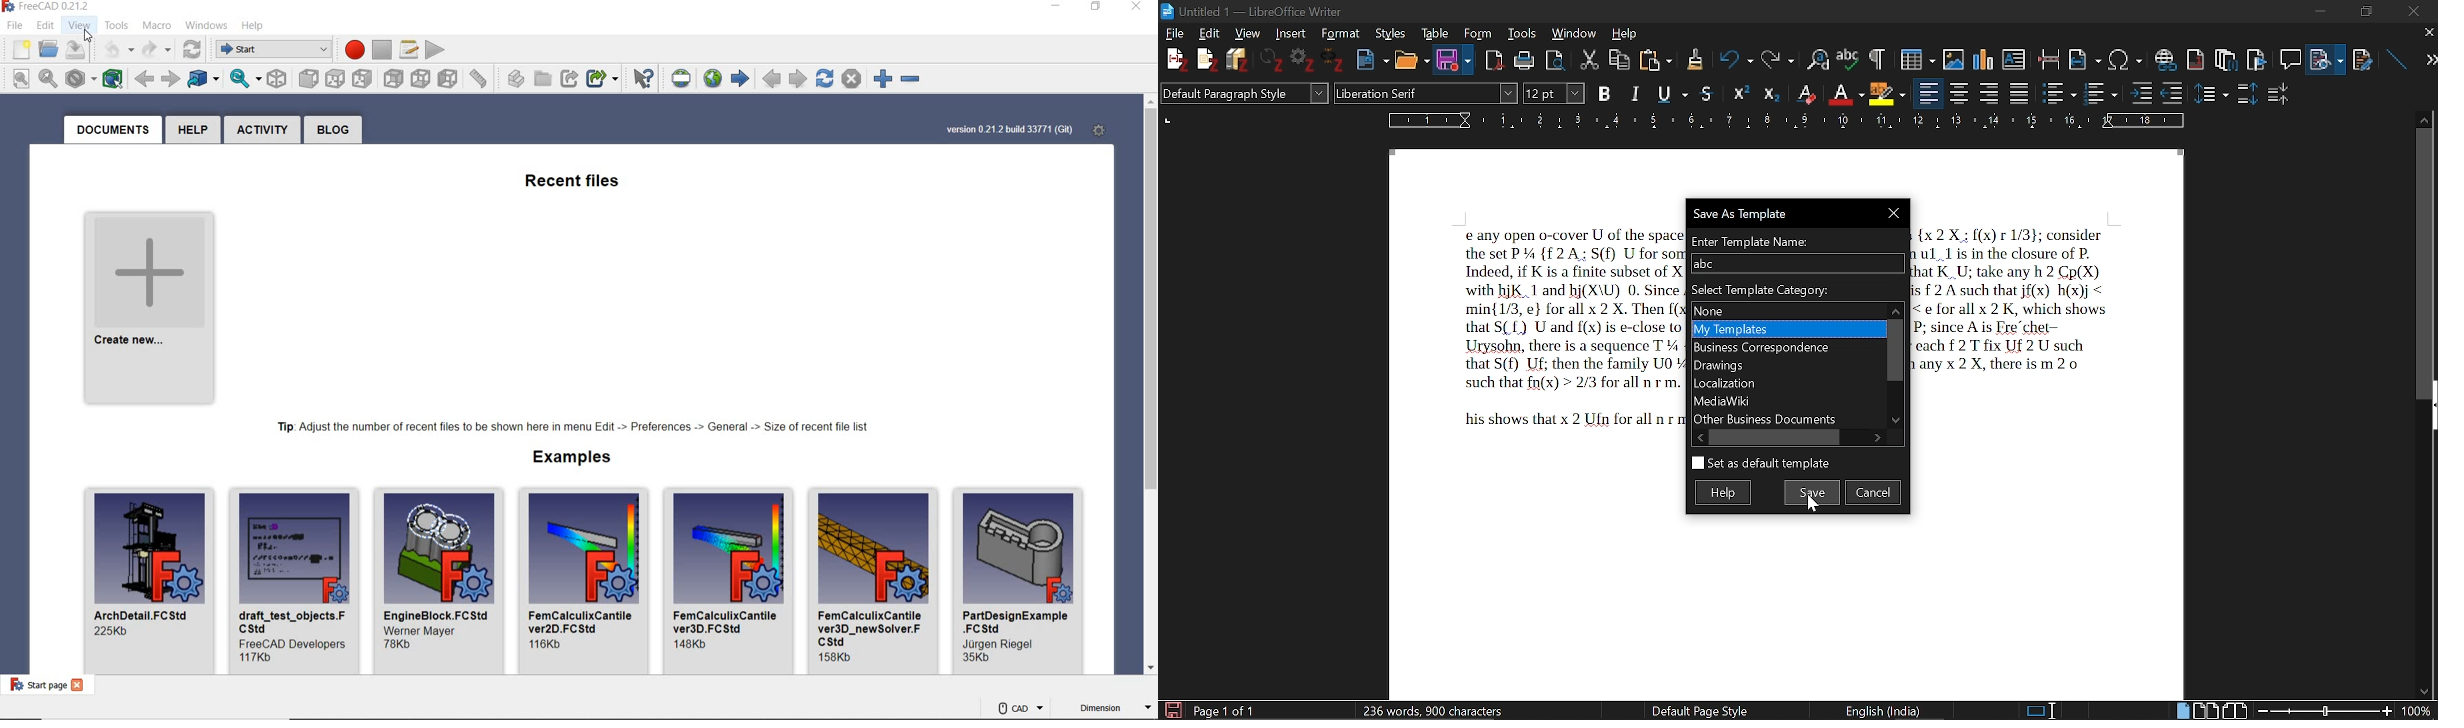  I want to click on Paste, so click(1657, 59).